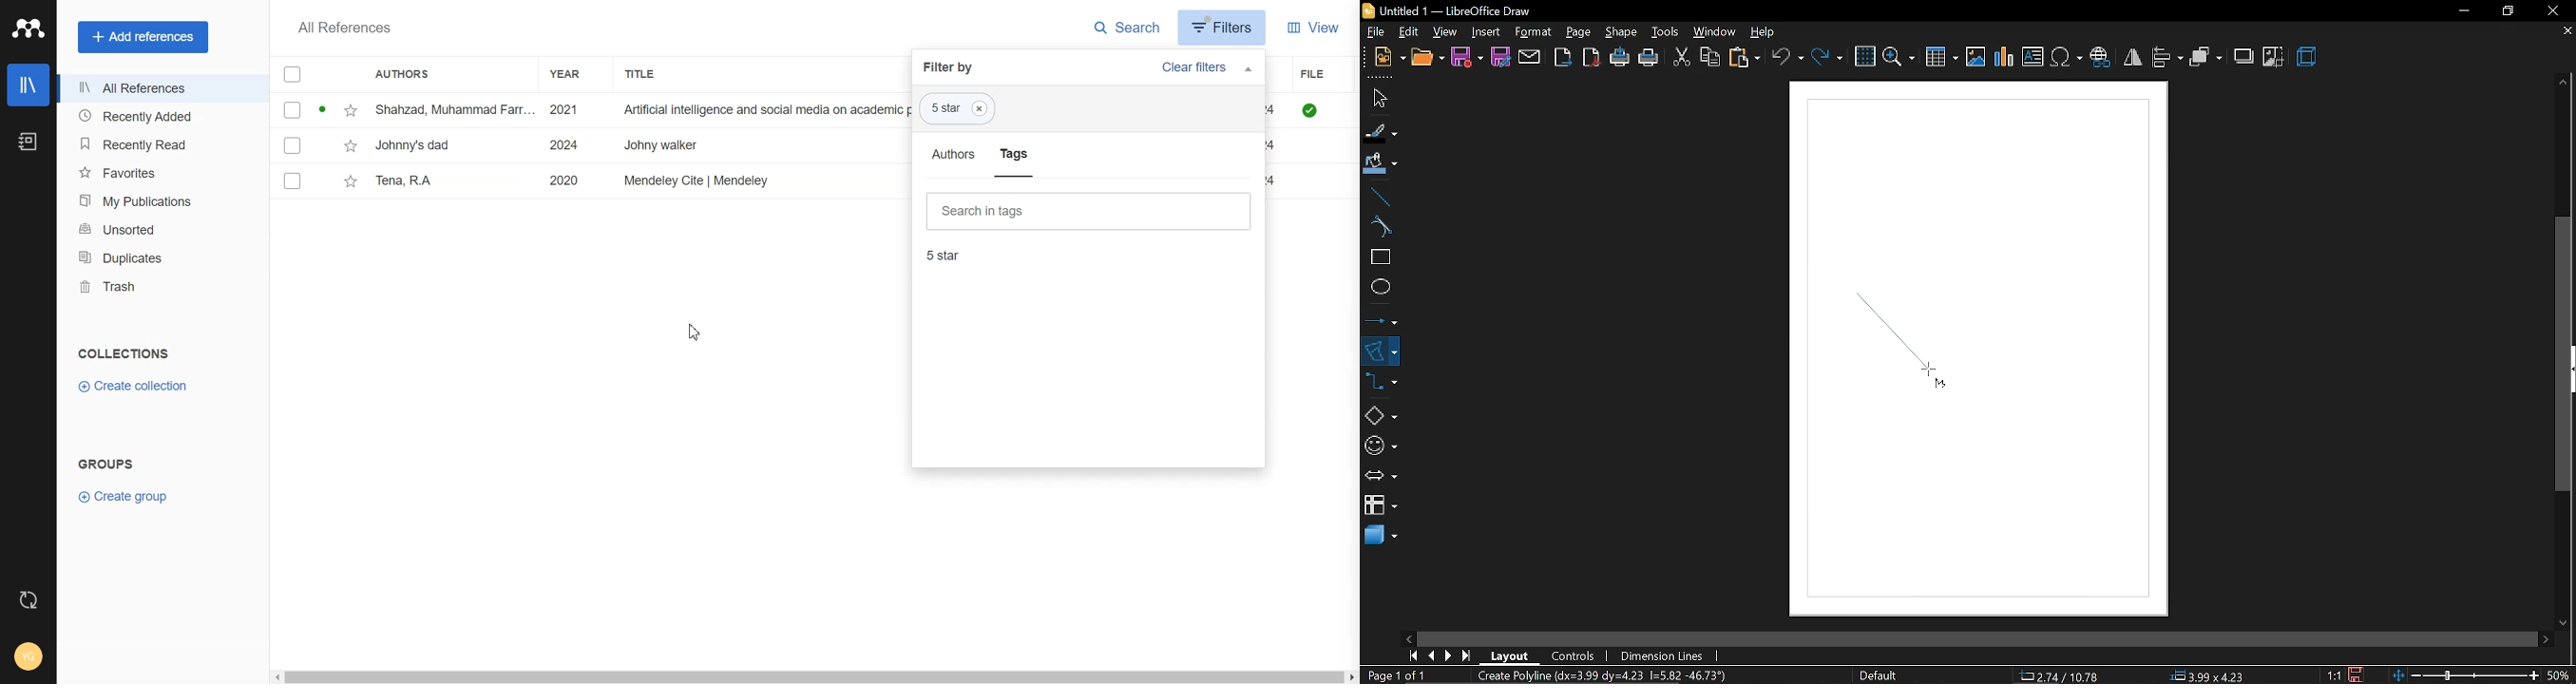 Image resolution: width=2576 pixels, height=700 pixels. Describe the element at coordinates (2565, 620) in the screenshot. I see `move down` at that location.